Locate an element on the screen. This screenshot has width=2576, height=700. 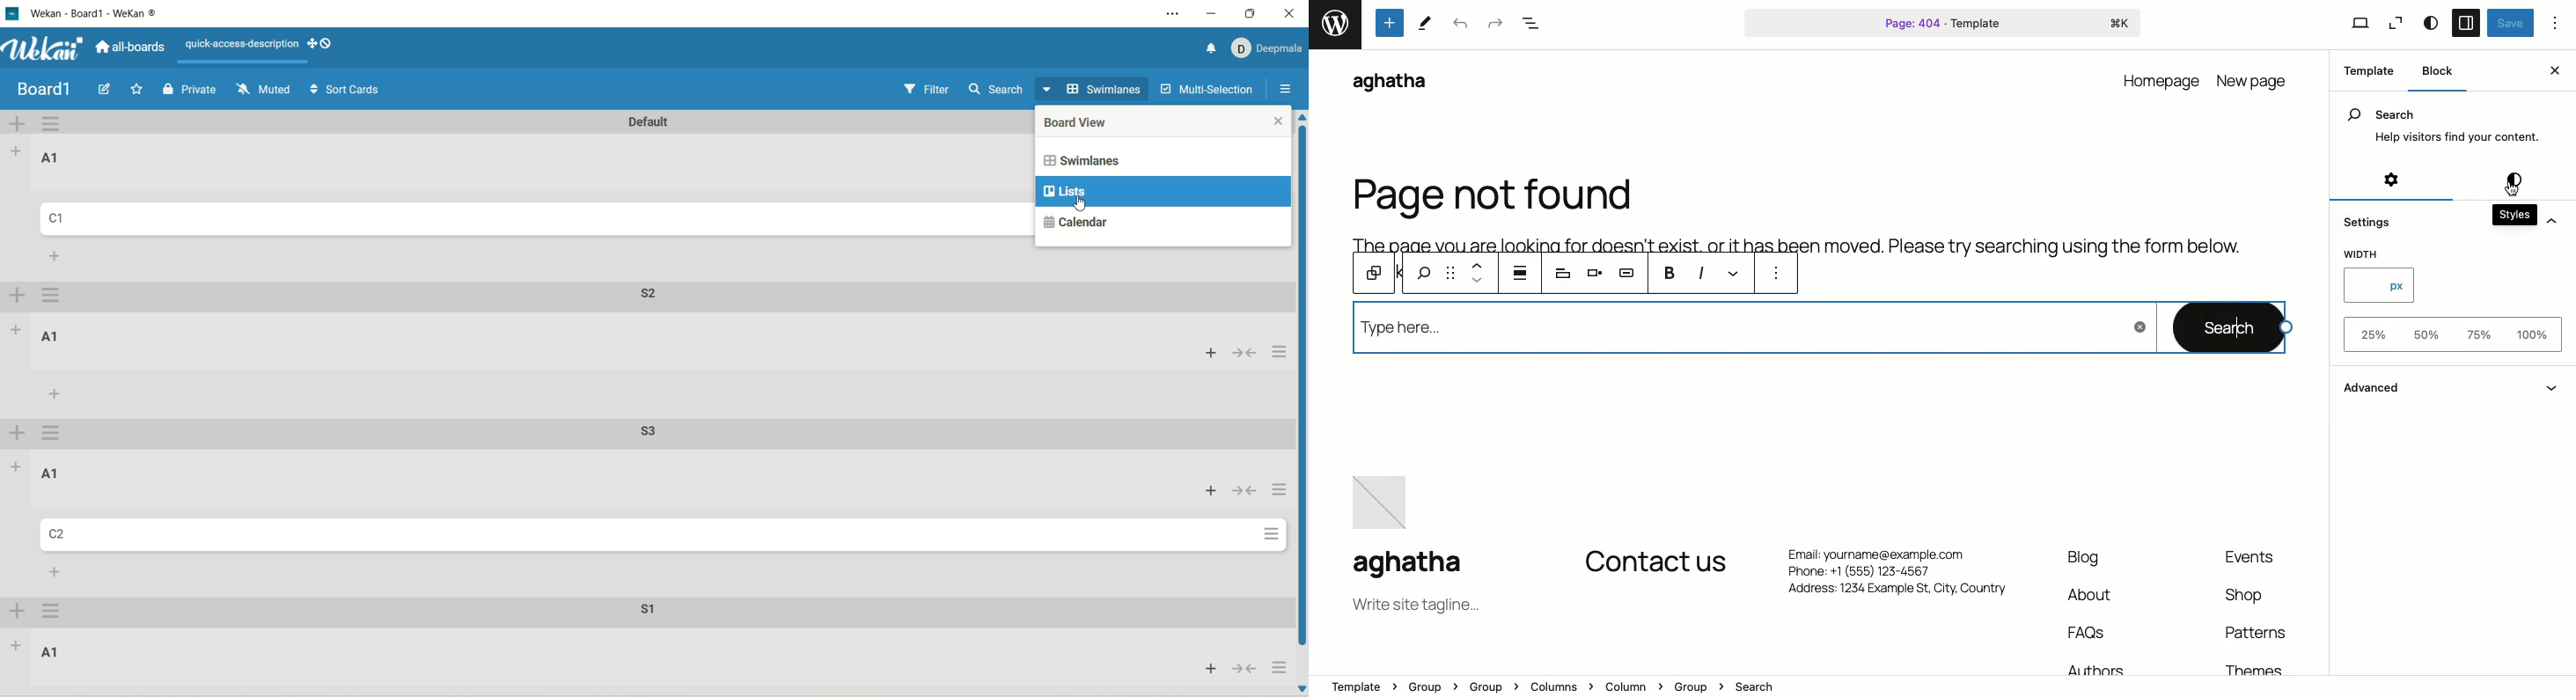
 is located at coordinates (1793, 246).